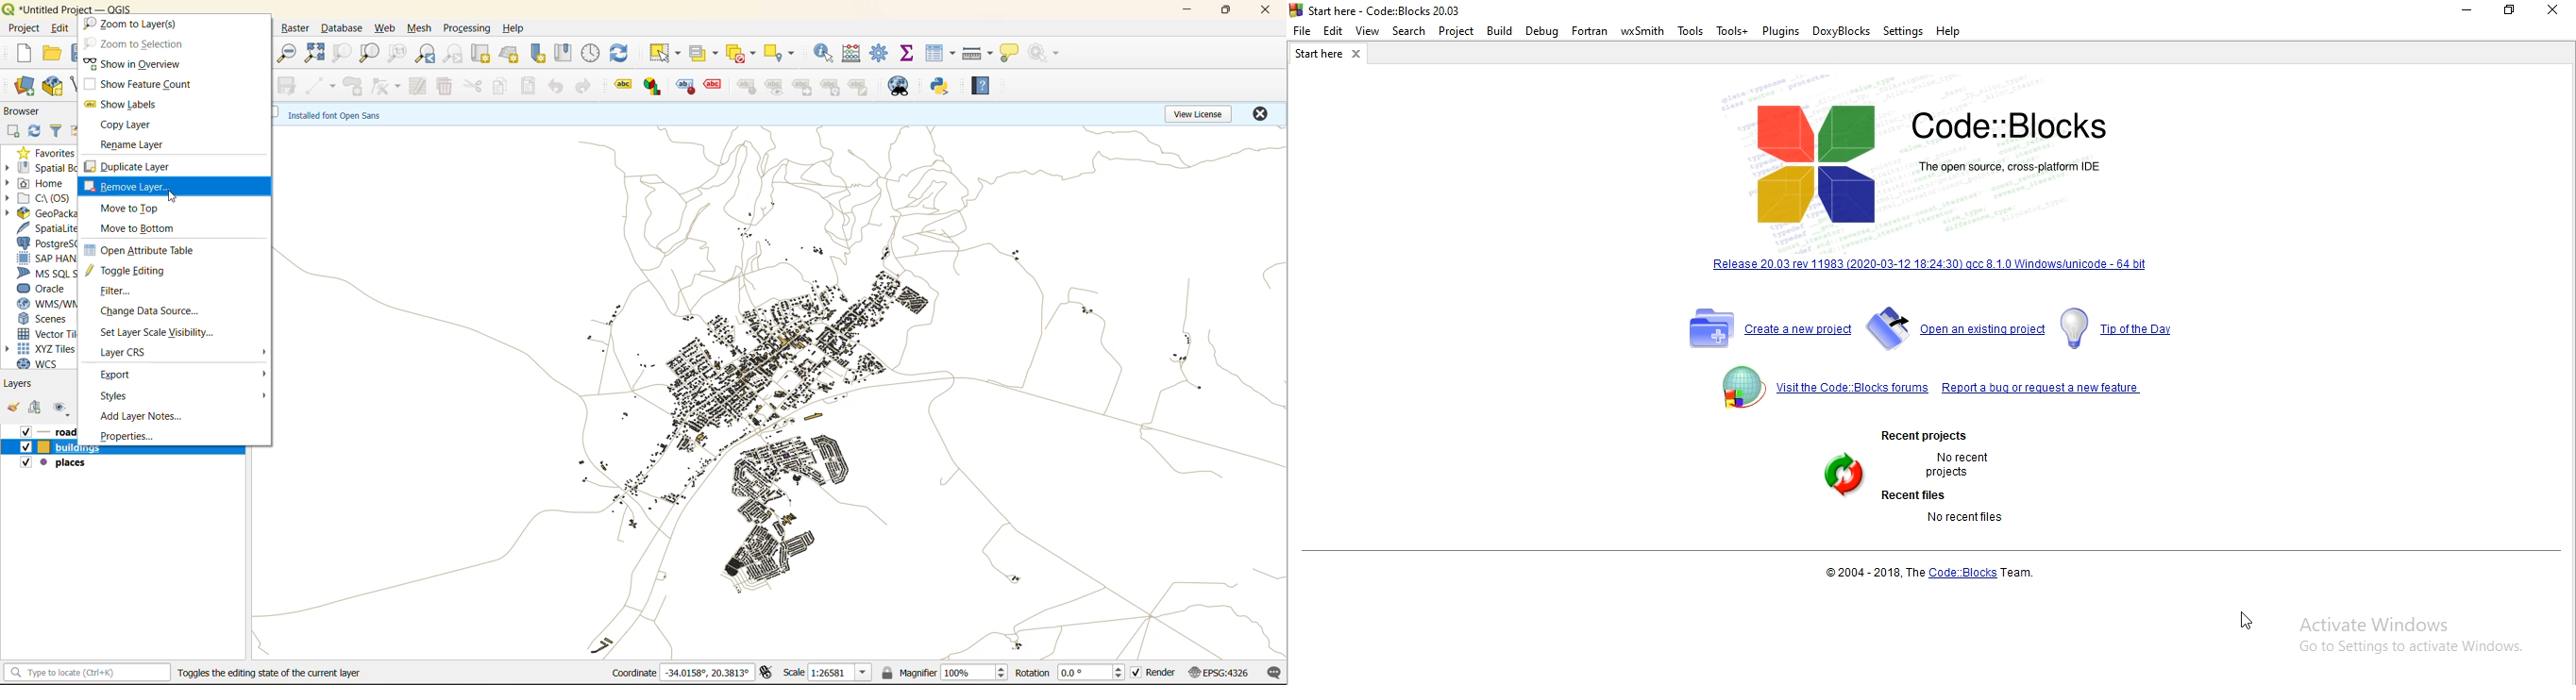 The image size is (2576, 700). I want to click on statistical summary, so click(912, 53).